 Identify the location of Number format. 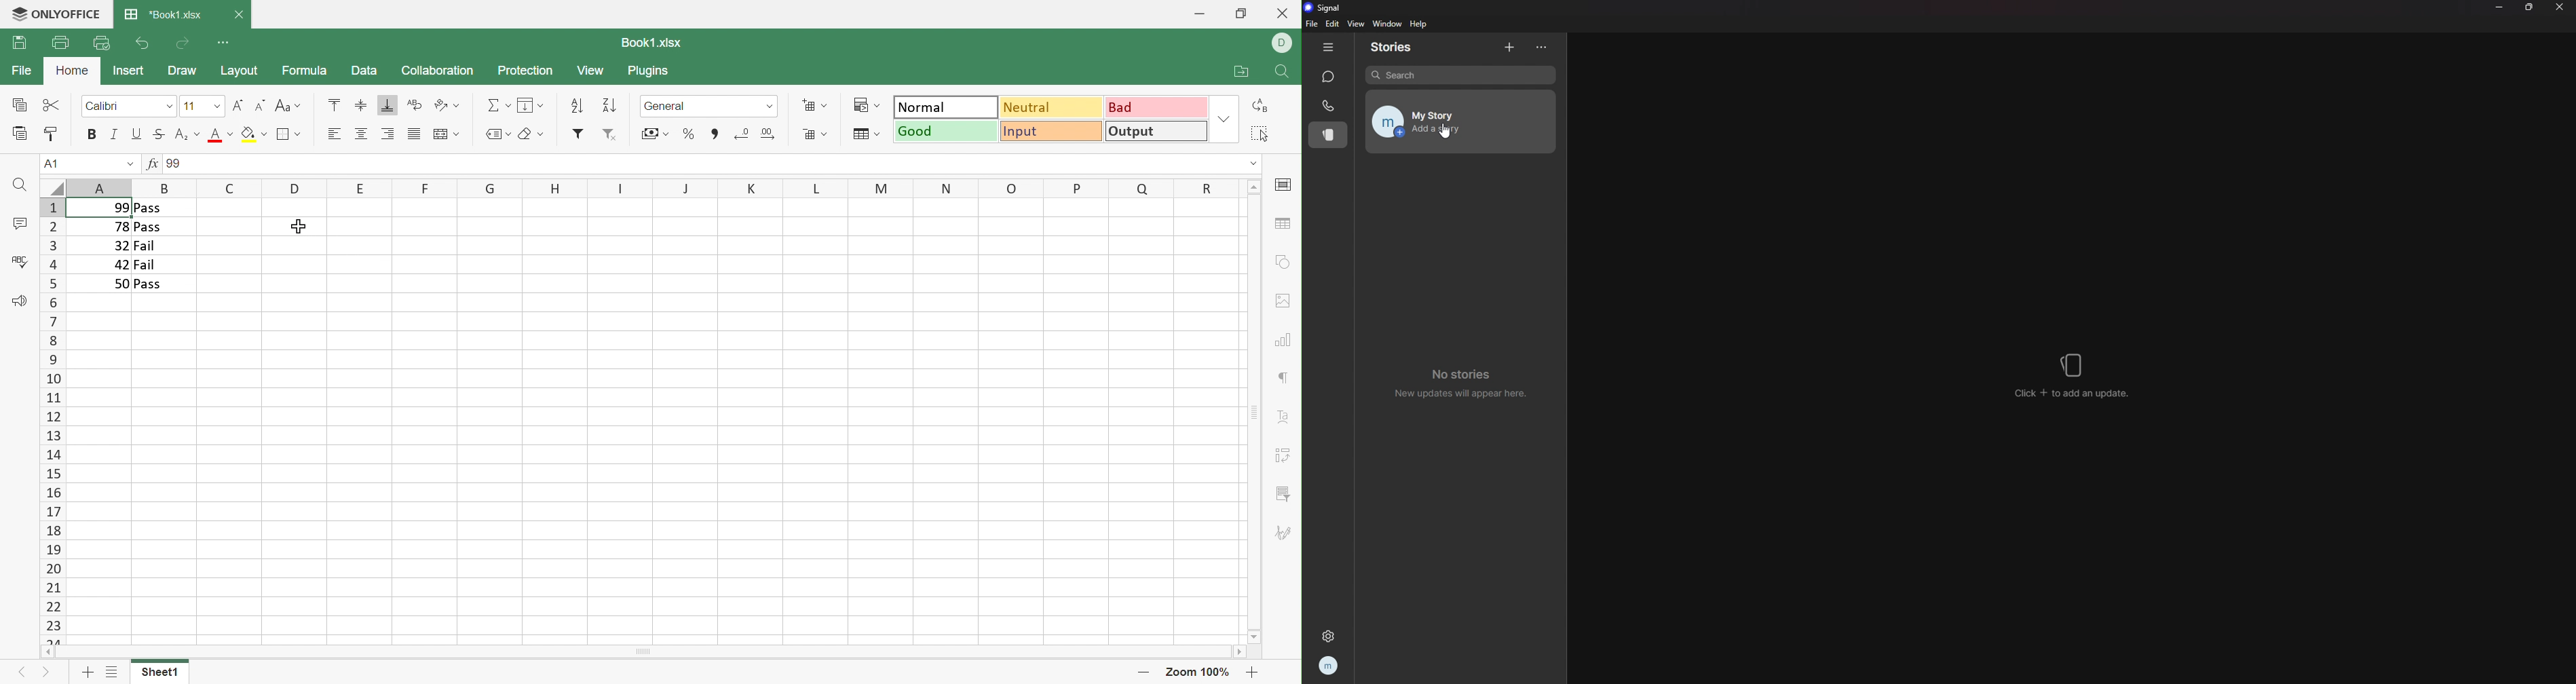
(708, 106).